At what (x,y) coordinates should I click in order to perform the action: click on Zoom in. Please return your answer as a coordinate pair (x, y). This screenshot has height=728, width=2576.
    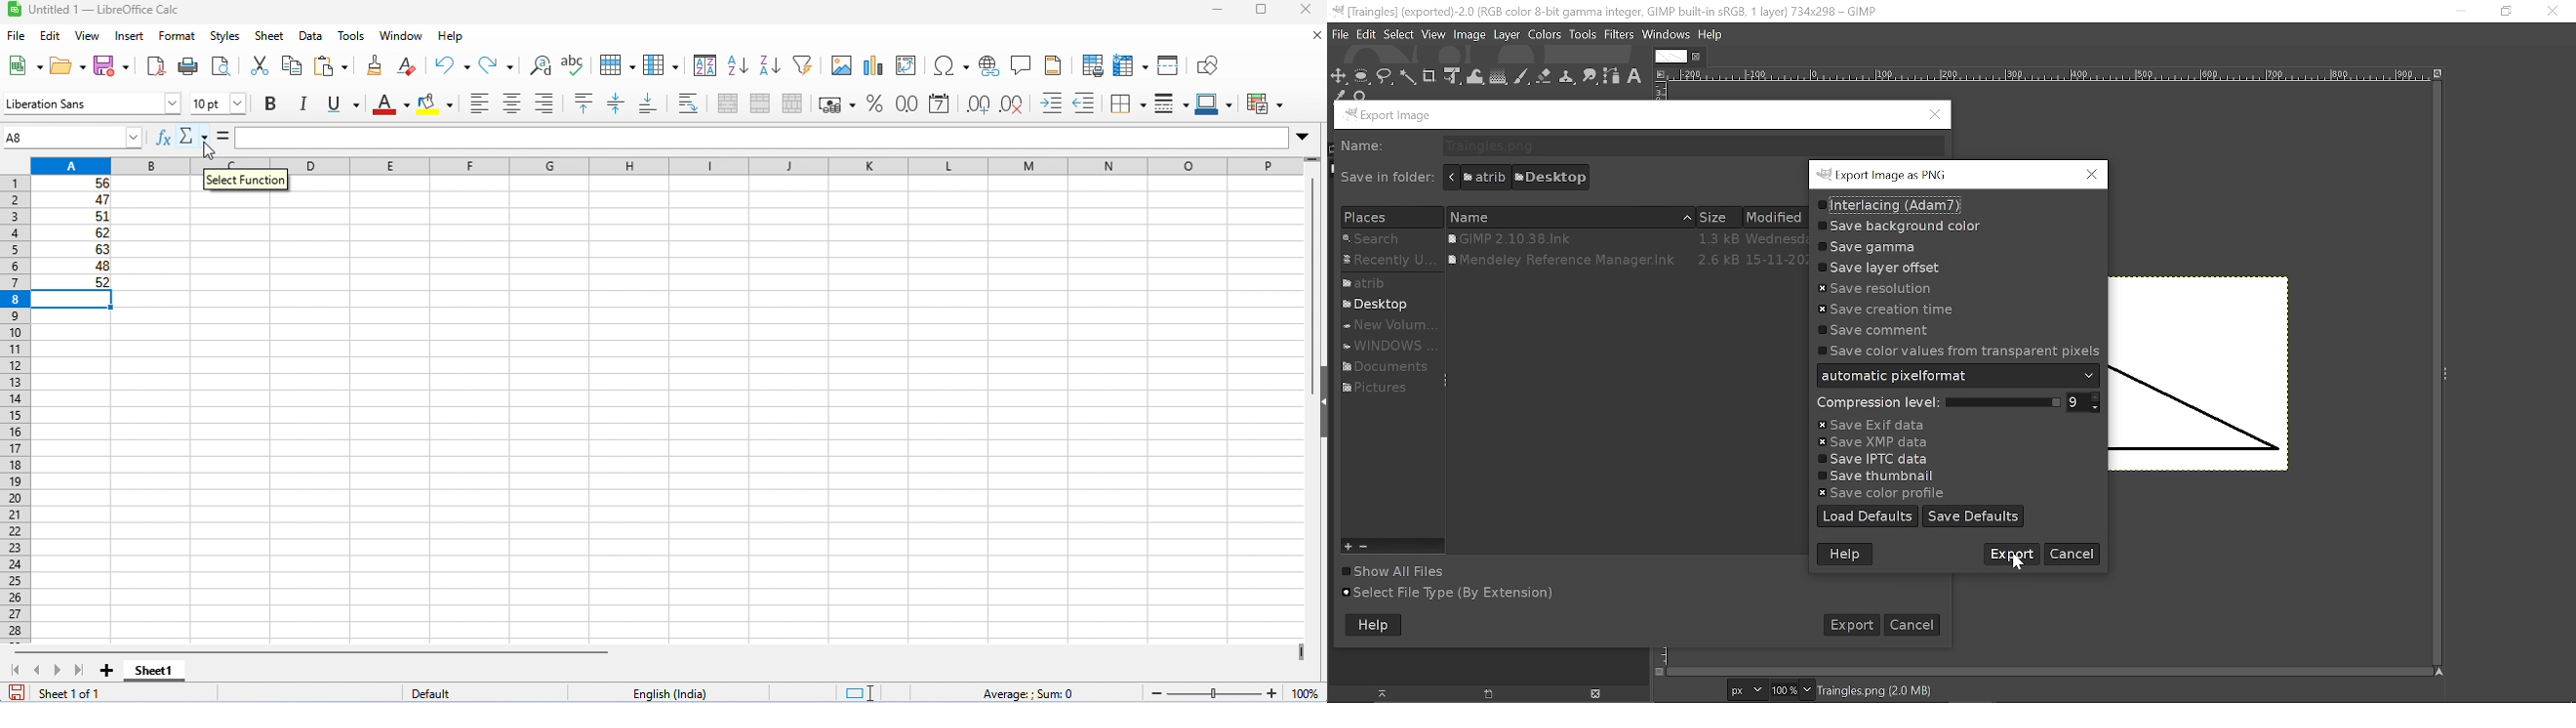
    Looking at the image, I should click on (1350, 545).